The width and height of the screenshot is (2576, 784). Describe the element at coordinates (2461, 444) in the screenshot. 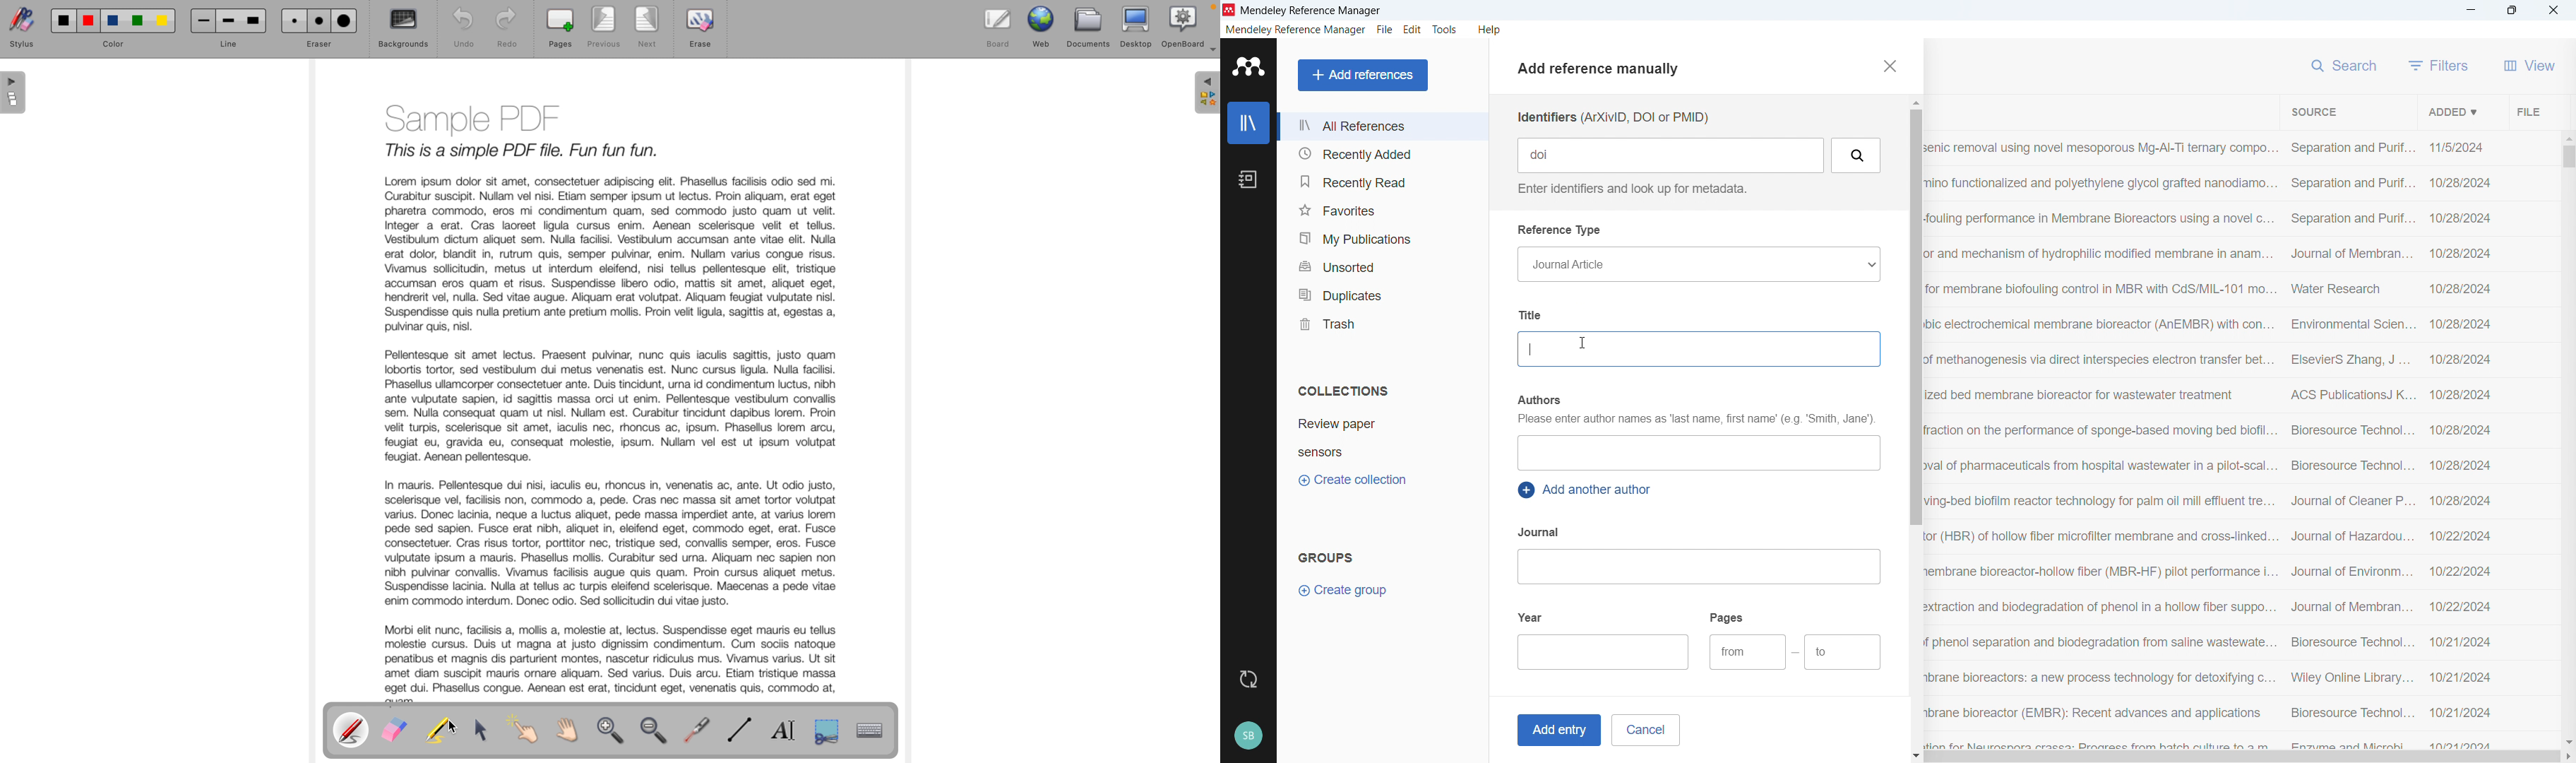

I see `Date of addition of individual entries ` at that location.